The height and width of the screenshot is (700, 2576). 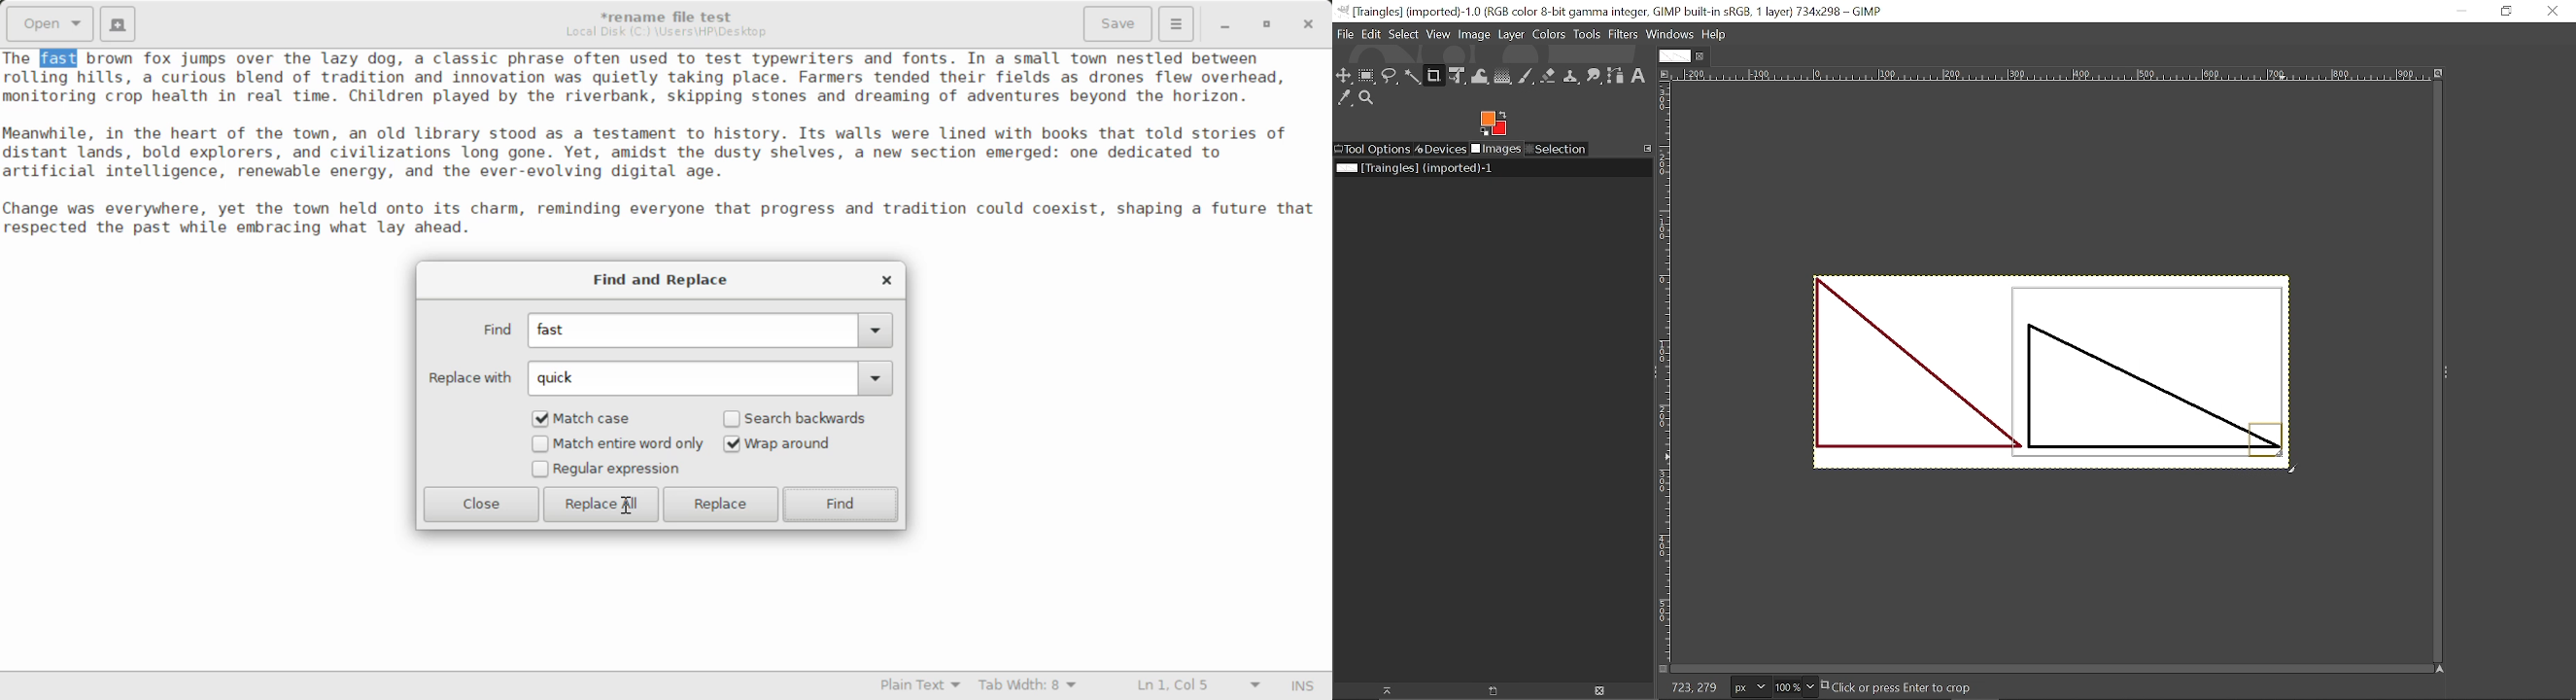 I want to click on Quick view mask on/off, so click(x=1662, y=669).